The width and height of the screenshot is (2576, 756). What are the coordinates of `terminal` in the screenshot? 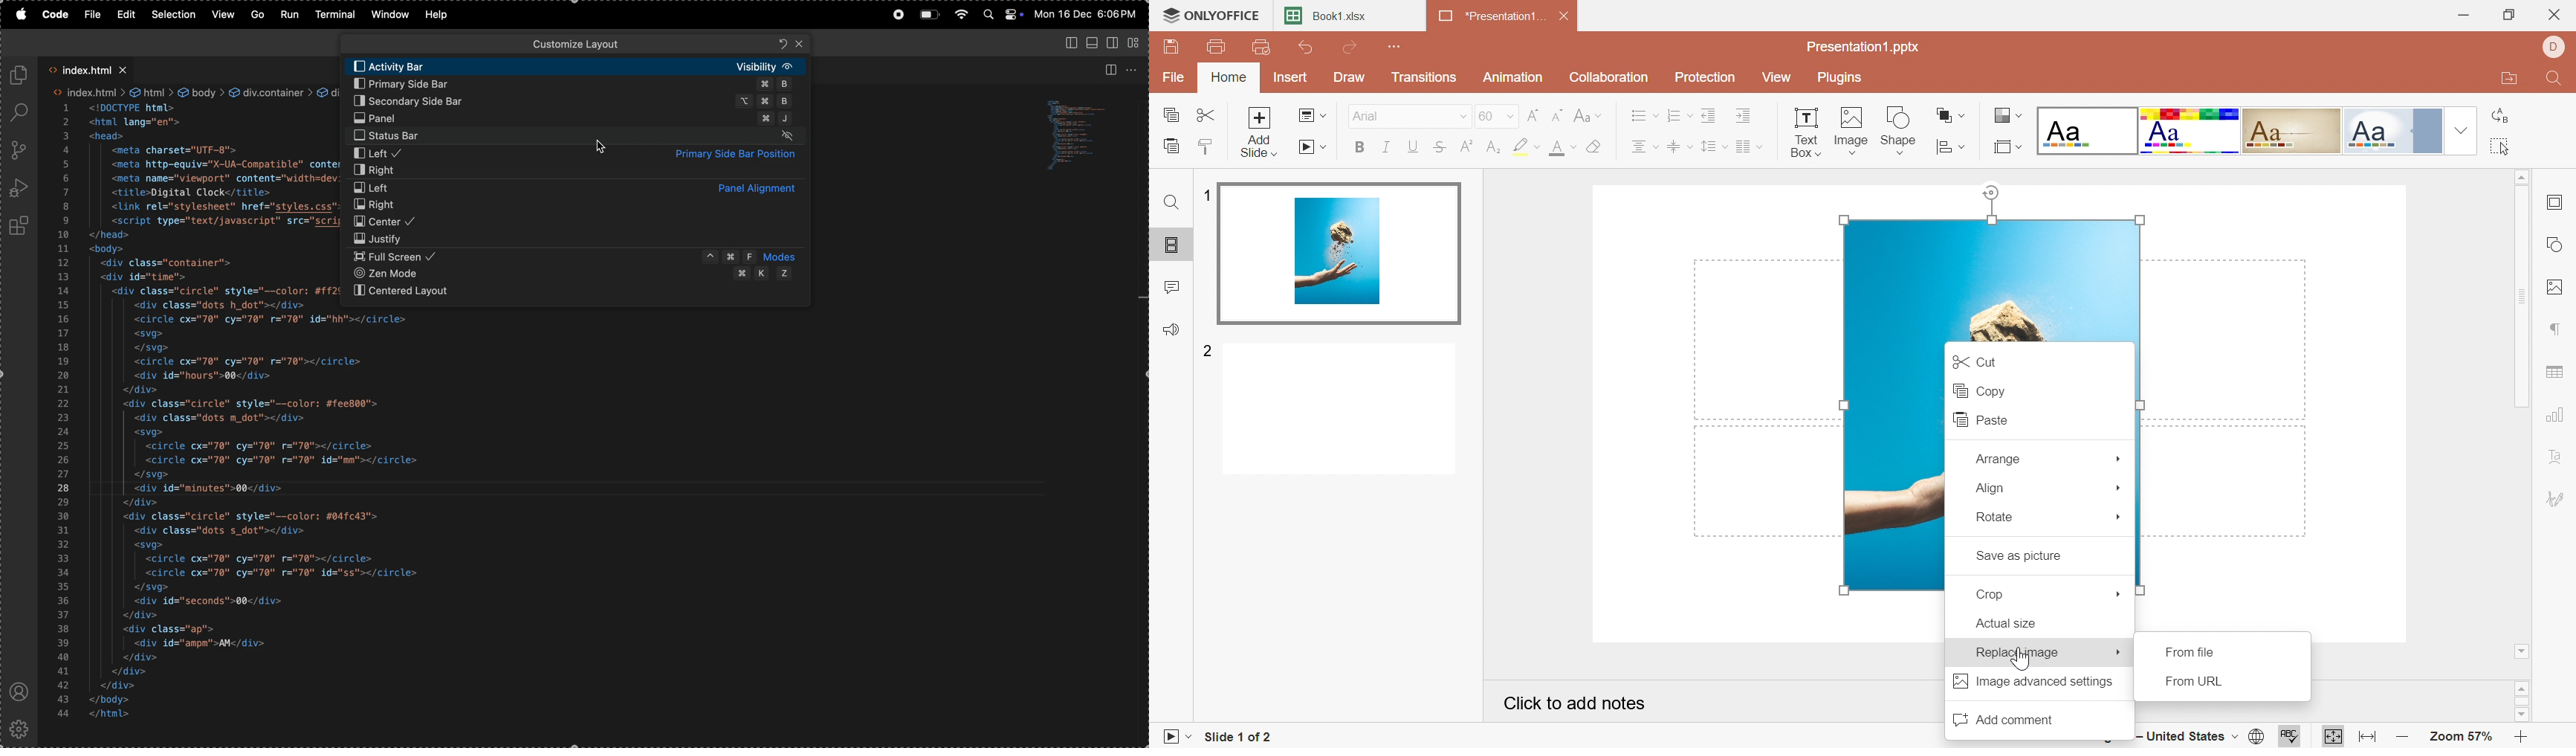 It's located at (335, 15).